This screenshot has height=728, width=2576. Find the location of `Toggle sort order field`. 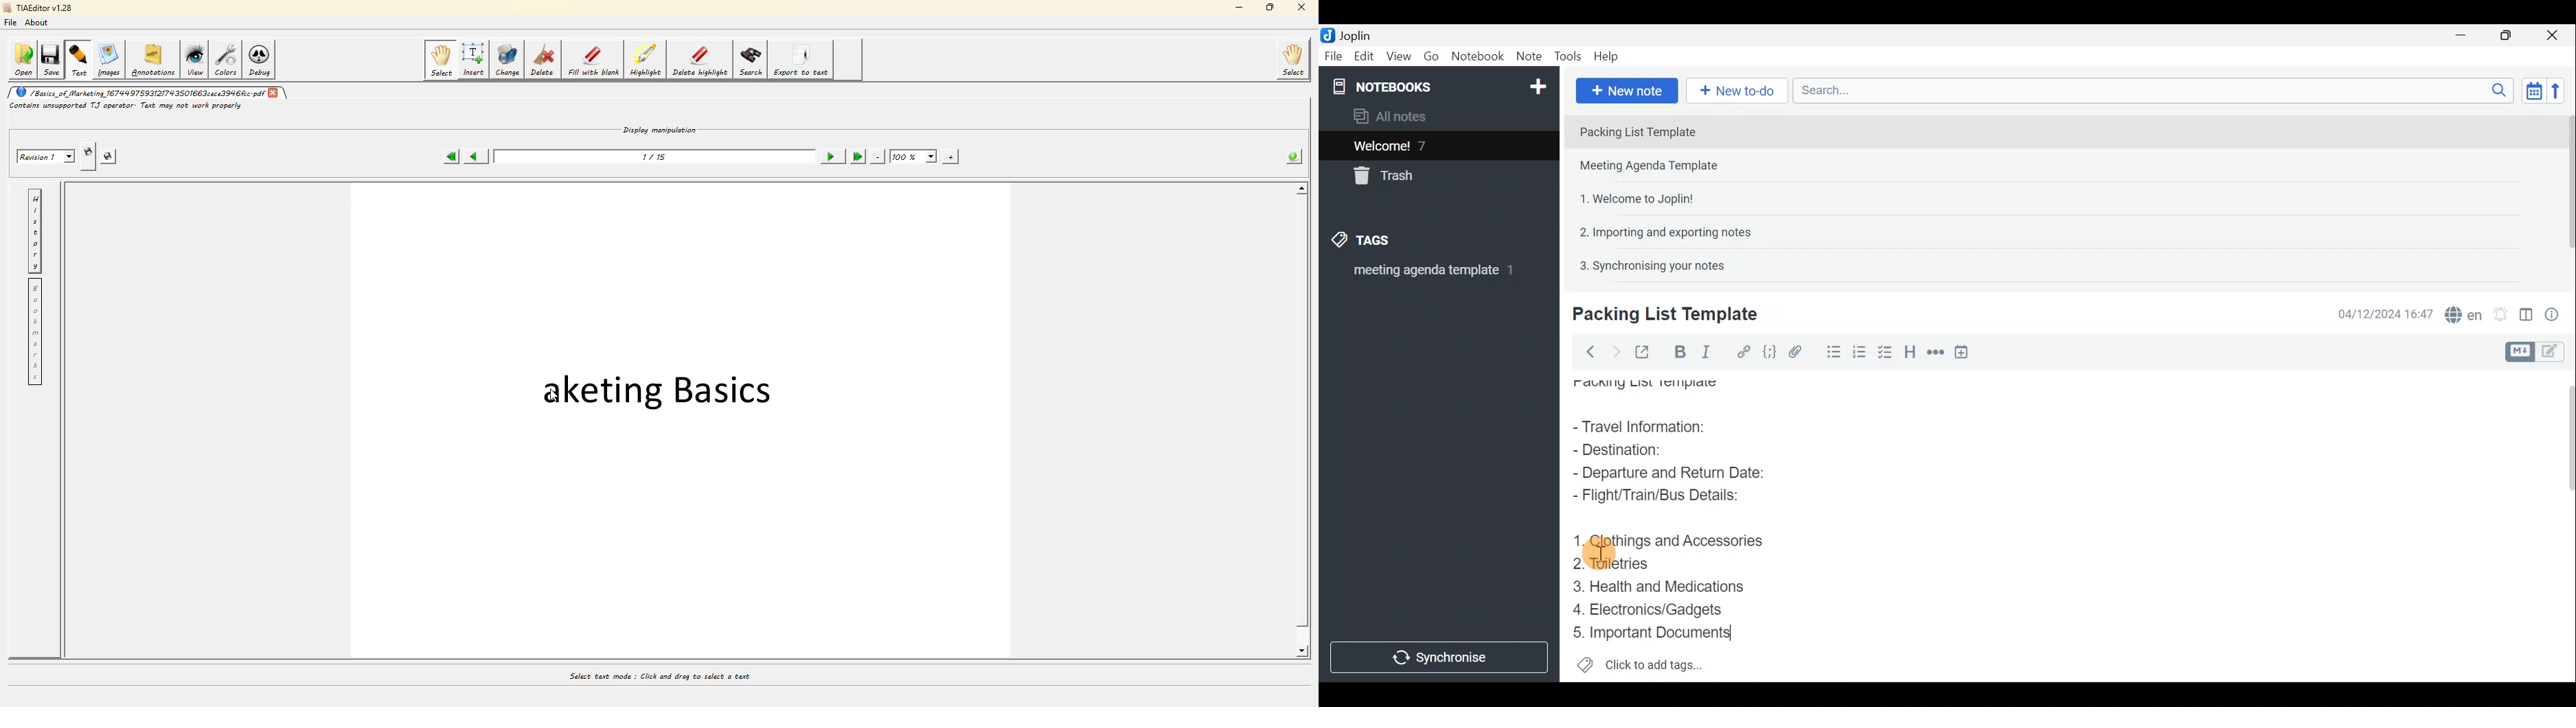

Toggle sort order field is located at coordinates (2530, 90).